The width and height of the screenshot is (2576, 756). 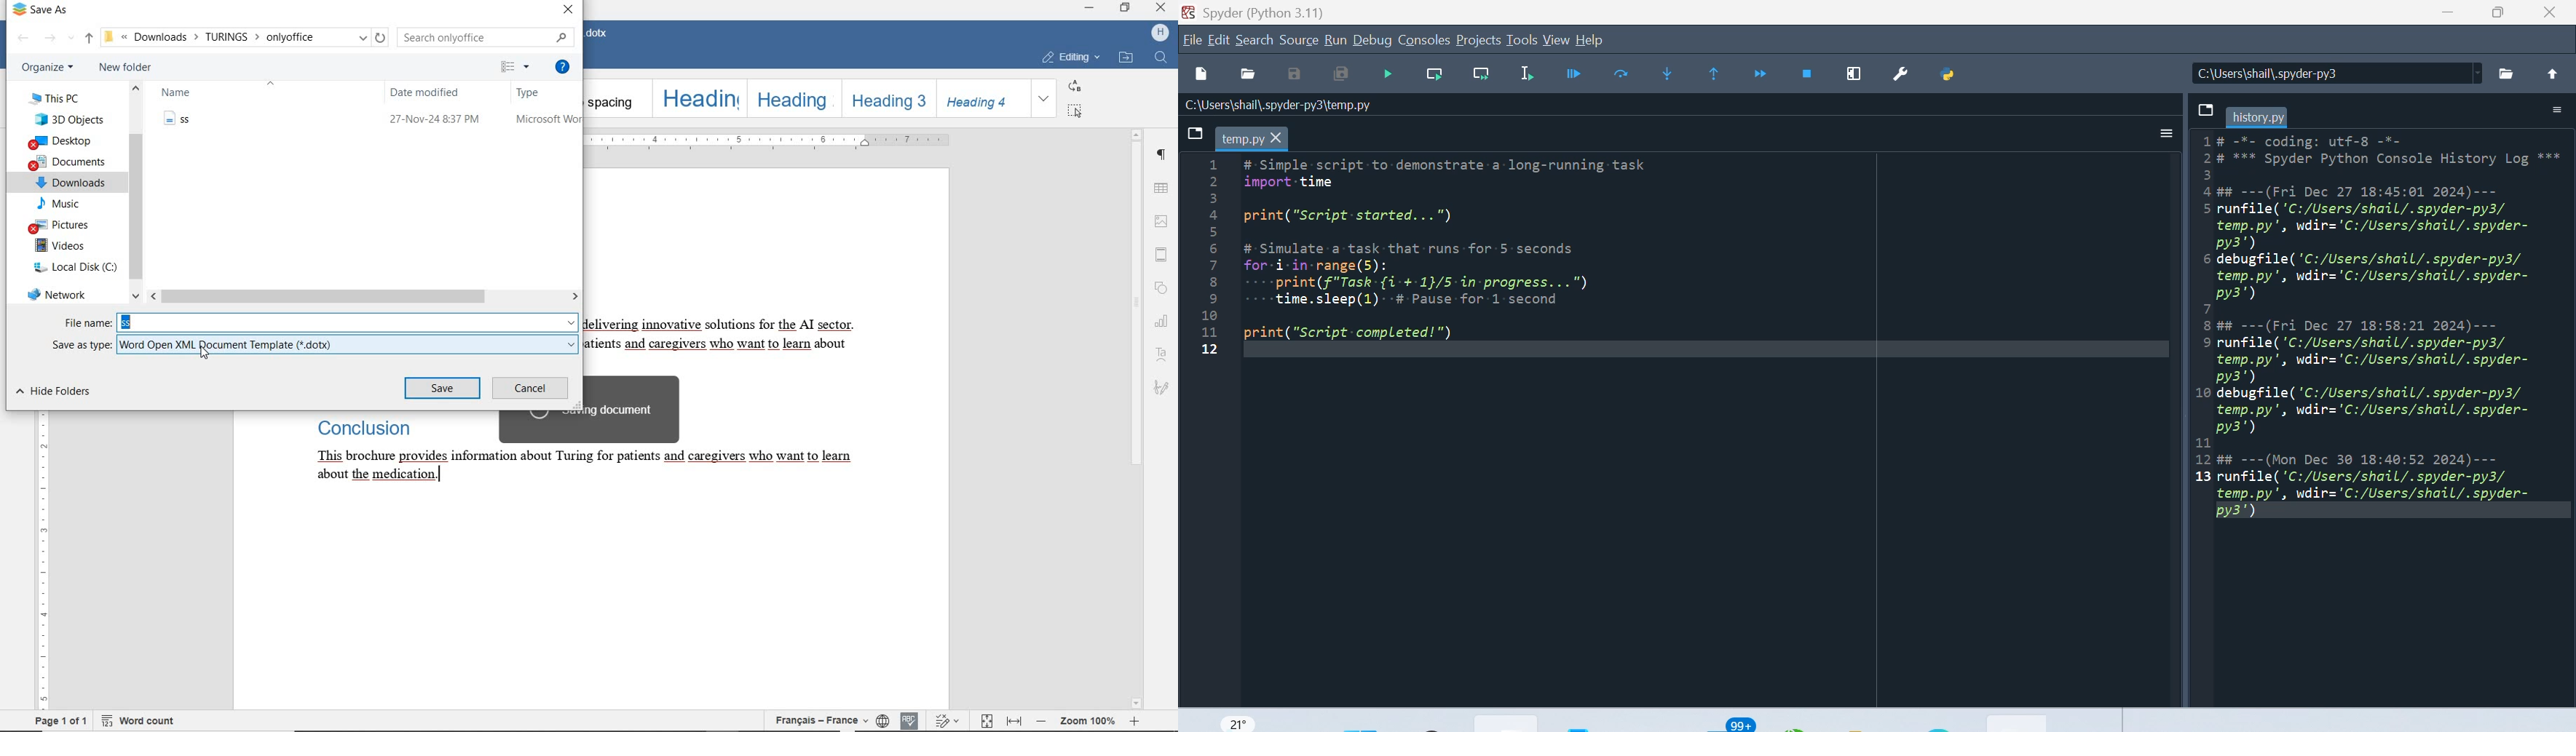 What do you see at coordinates (1669, 76) in the screenshot?
I see `Step into function` at bounding box center [1669, 76].